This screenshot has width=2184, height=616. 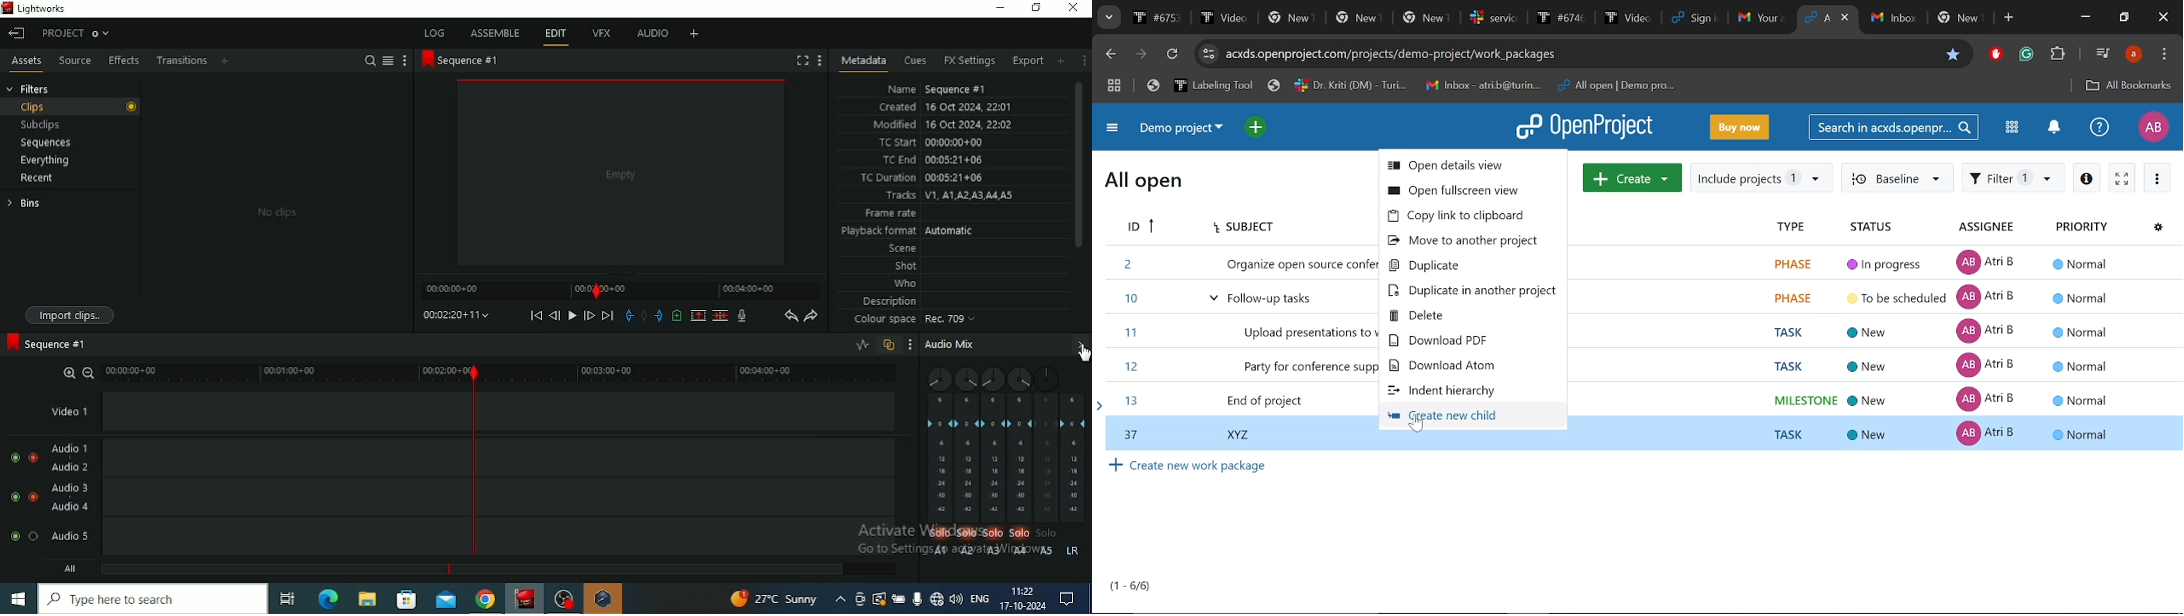 I want to click on Type here to search, so click(x=154, y=598).